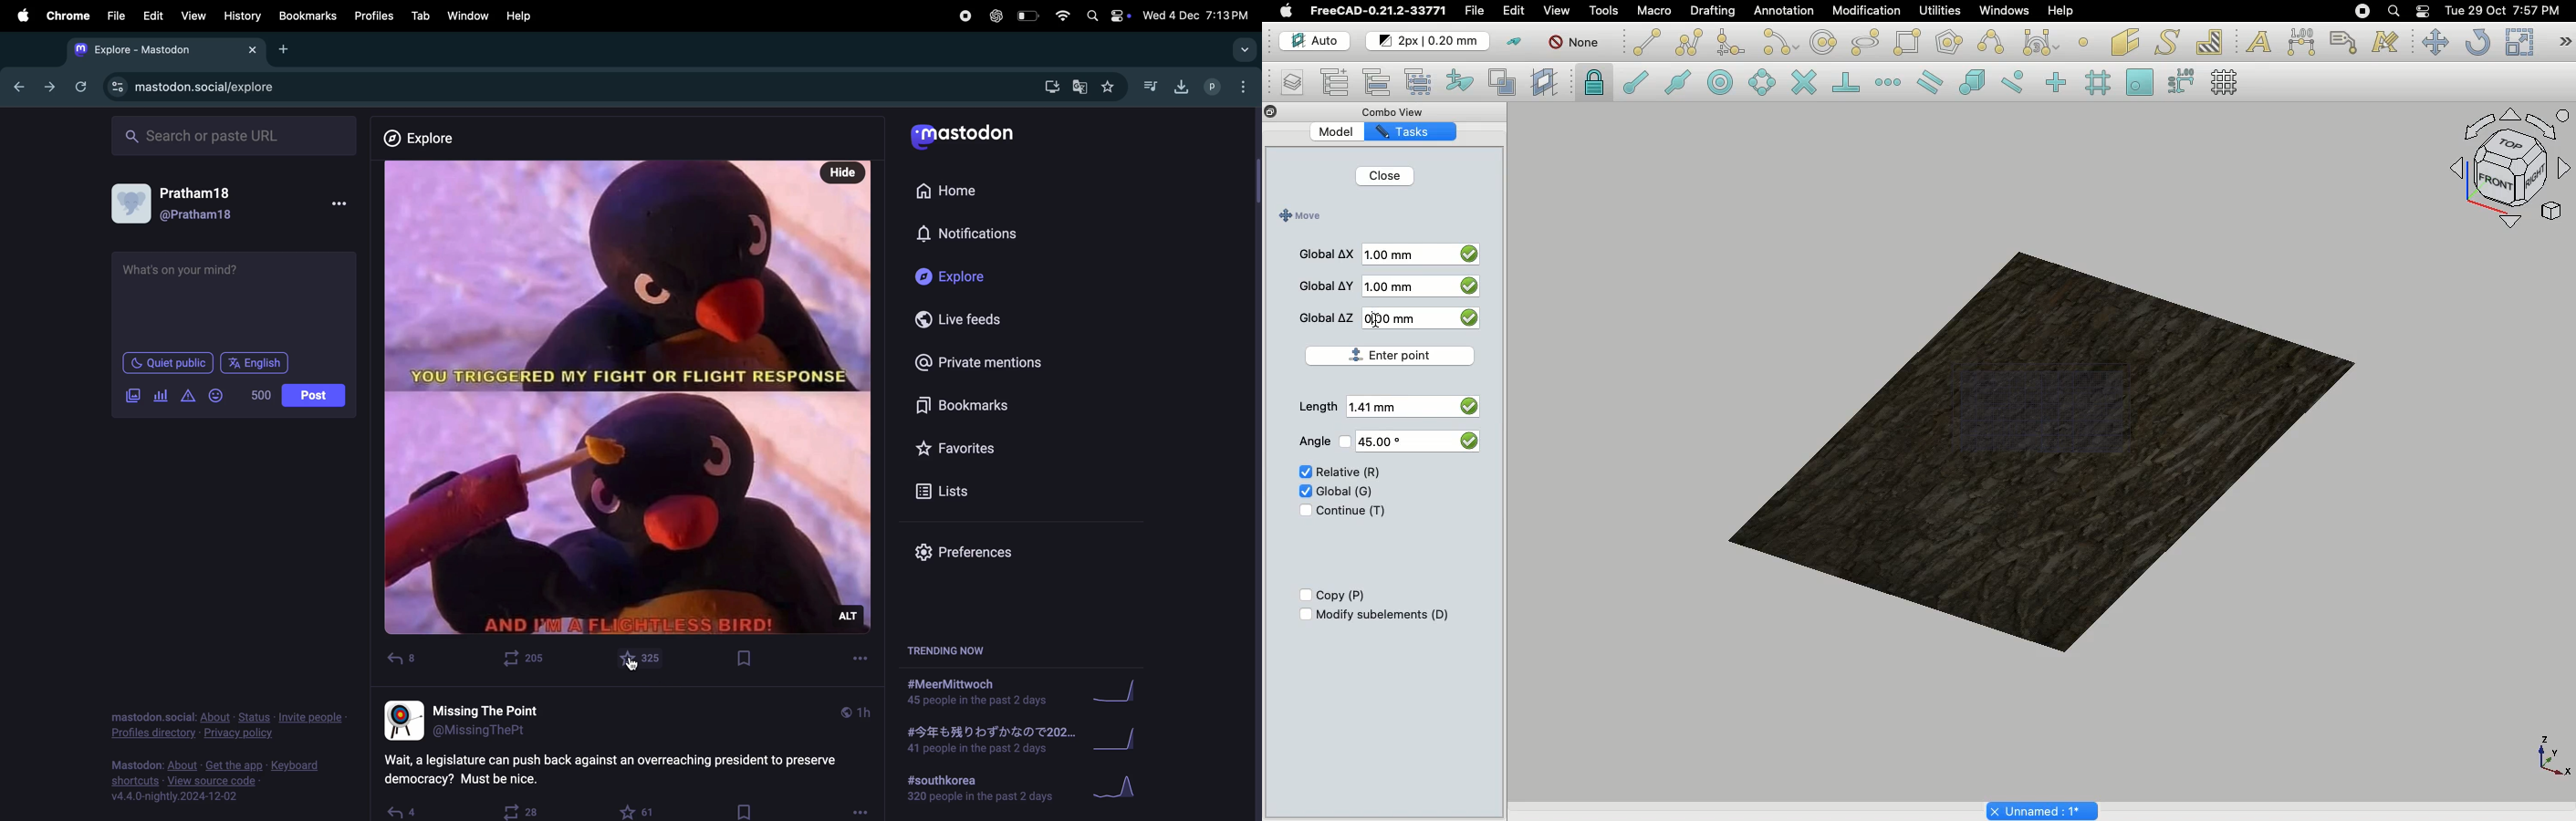  Describe the element at coordinates (1577, 44) in the screenshot. I see `Autogroup off` at that location.